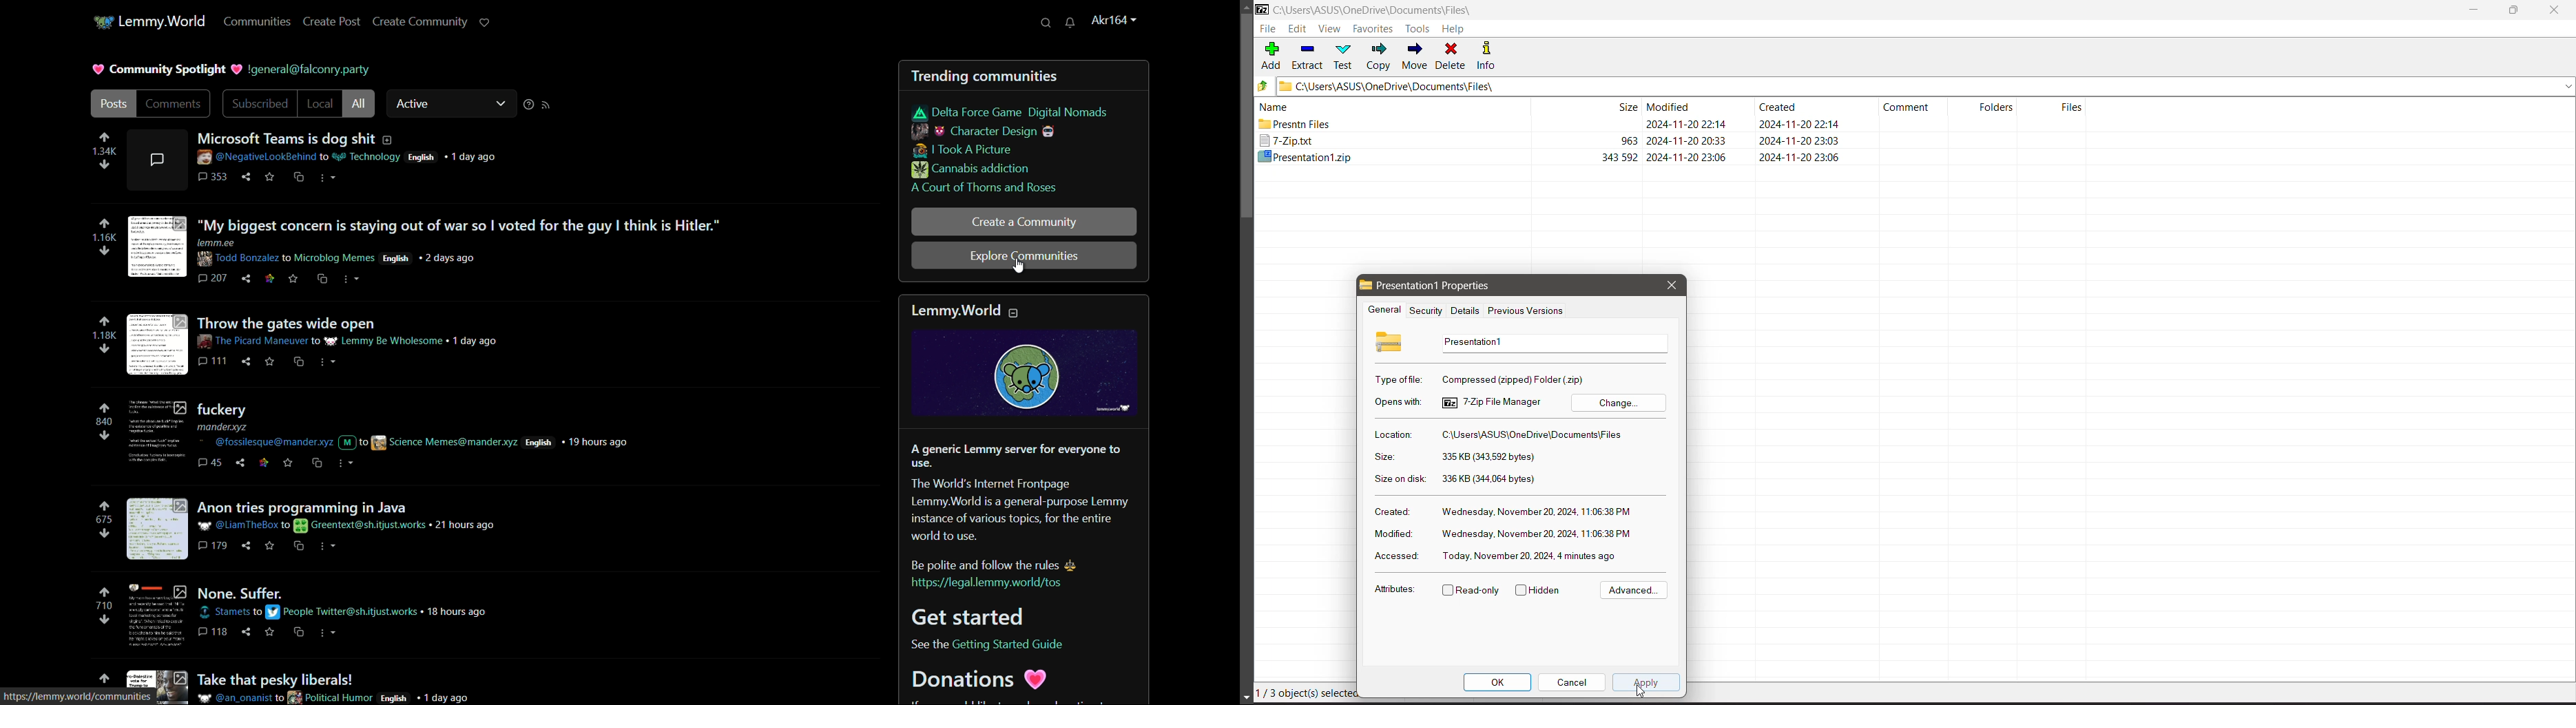 The height and width of the screenshot is (728, 2576). What do you see at coordinates (270, 546) in the screenshot?
I see `save` at bounding box center [270, 546].